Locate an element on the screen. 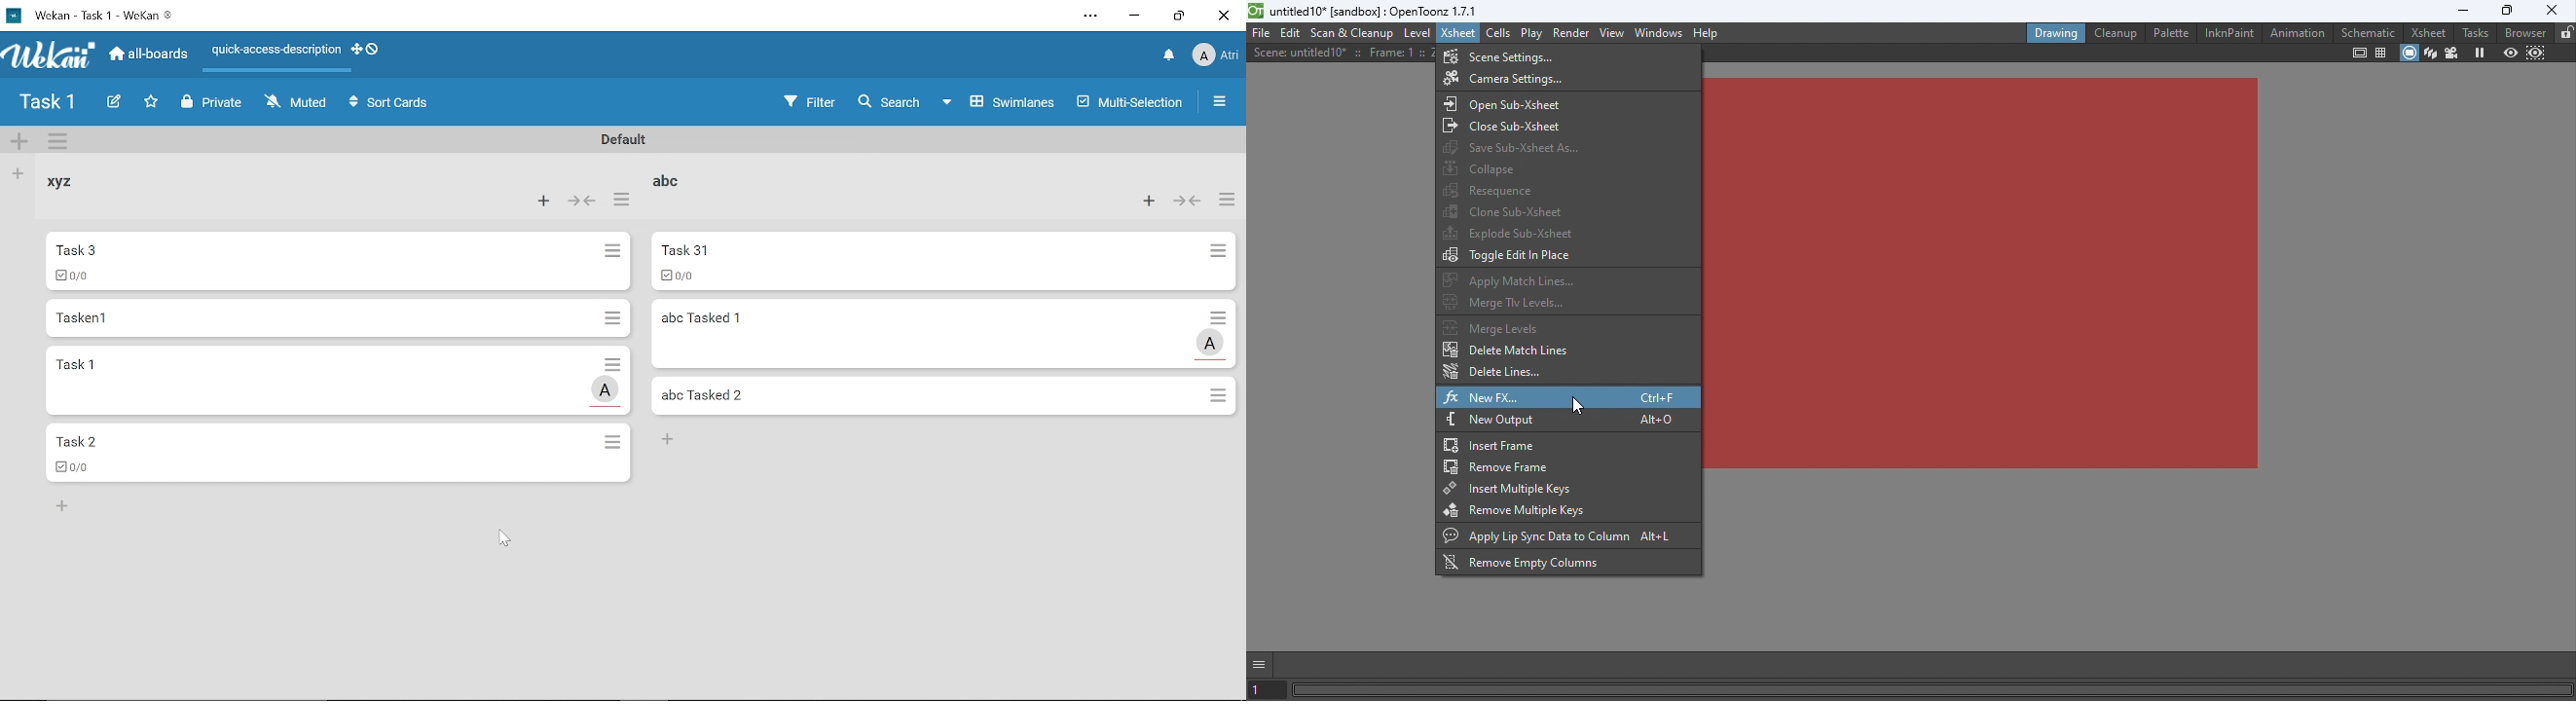 The height and width of the screenshot is (728, 2576). Camera settings is located at coordinates (1502, 79).